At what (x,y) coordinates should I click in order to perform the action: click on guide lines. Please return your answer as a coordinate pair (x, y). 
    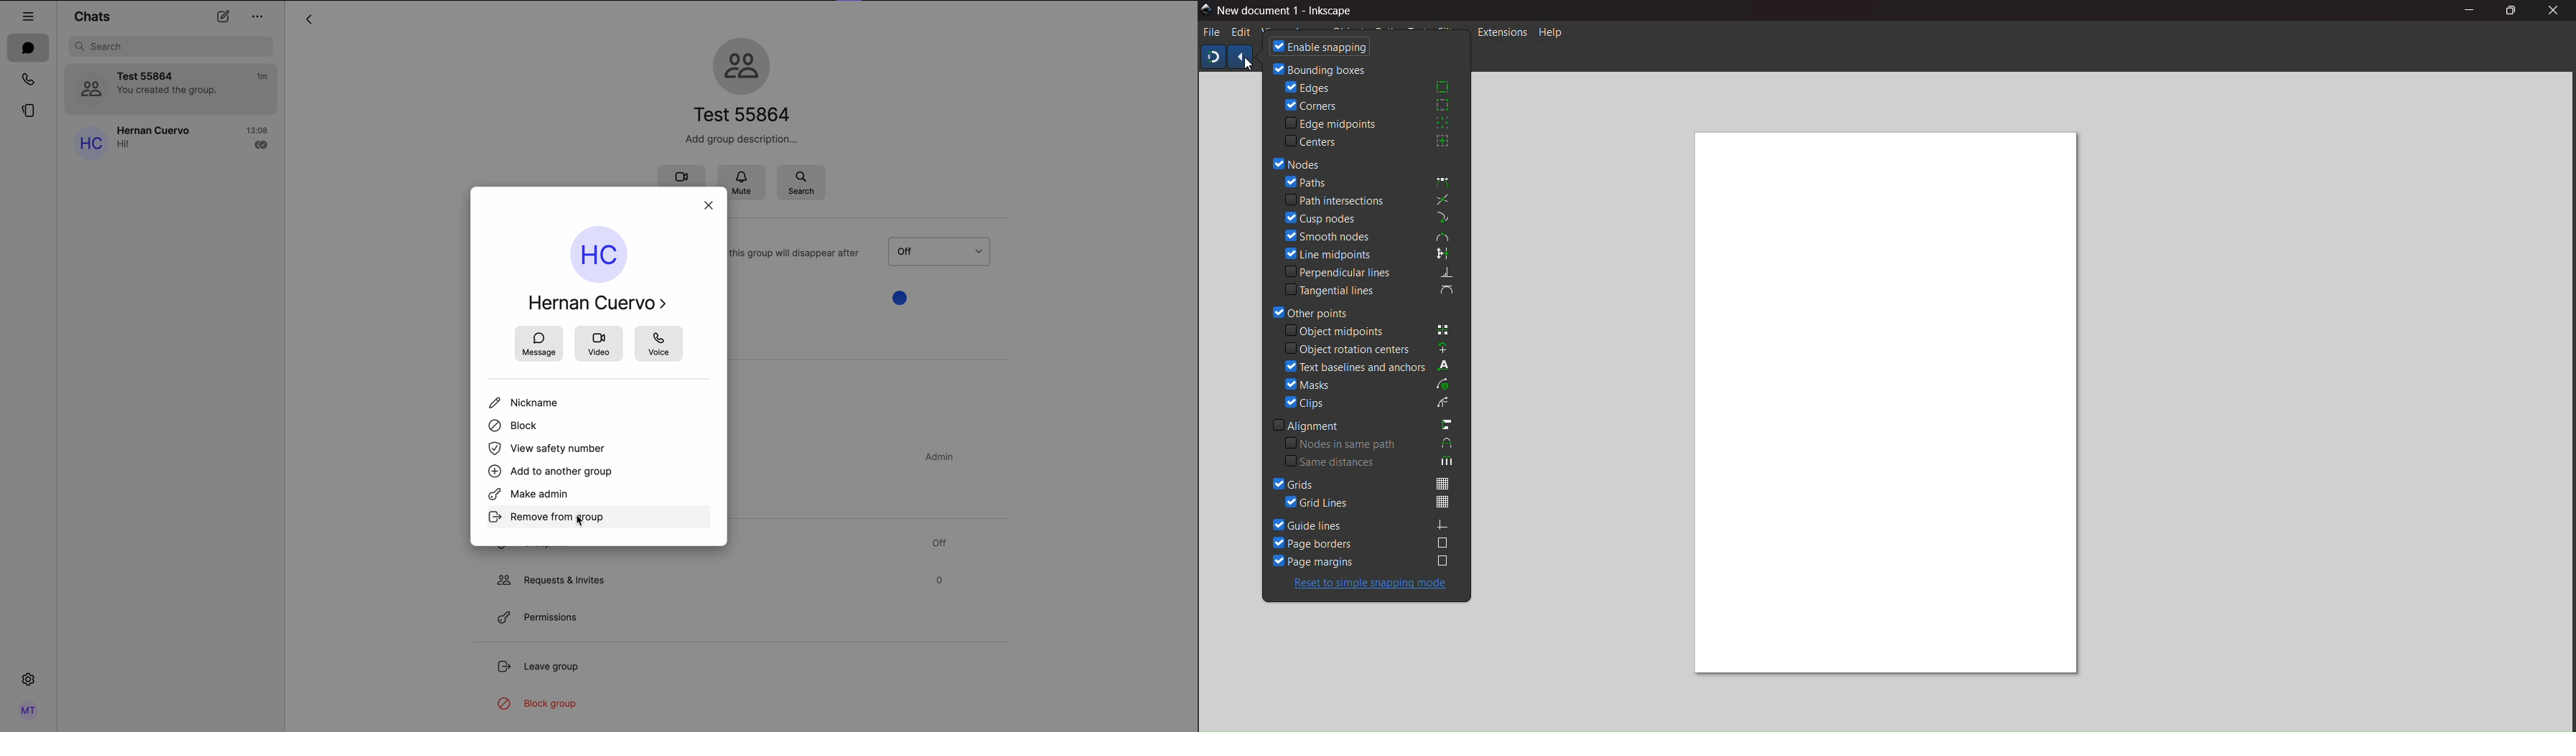
    Looking at the image, I should click on (1362, 524).